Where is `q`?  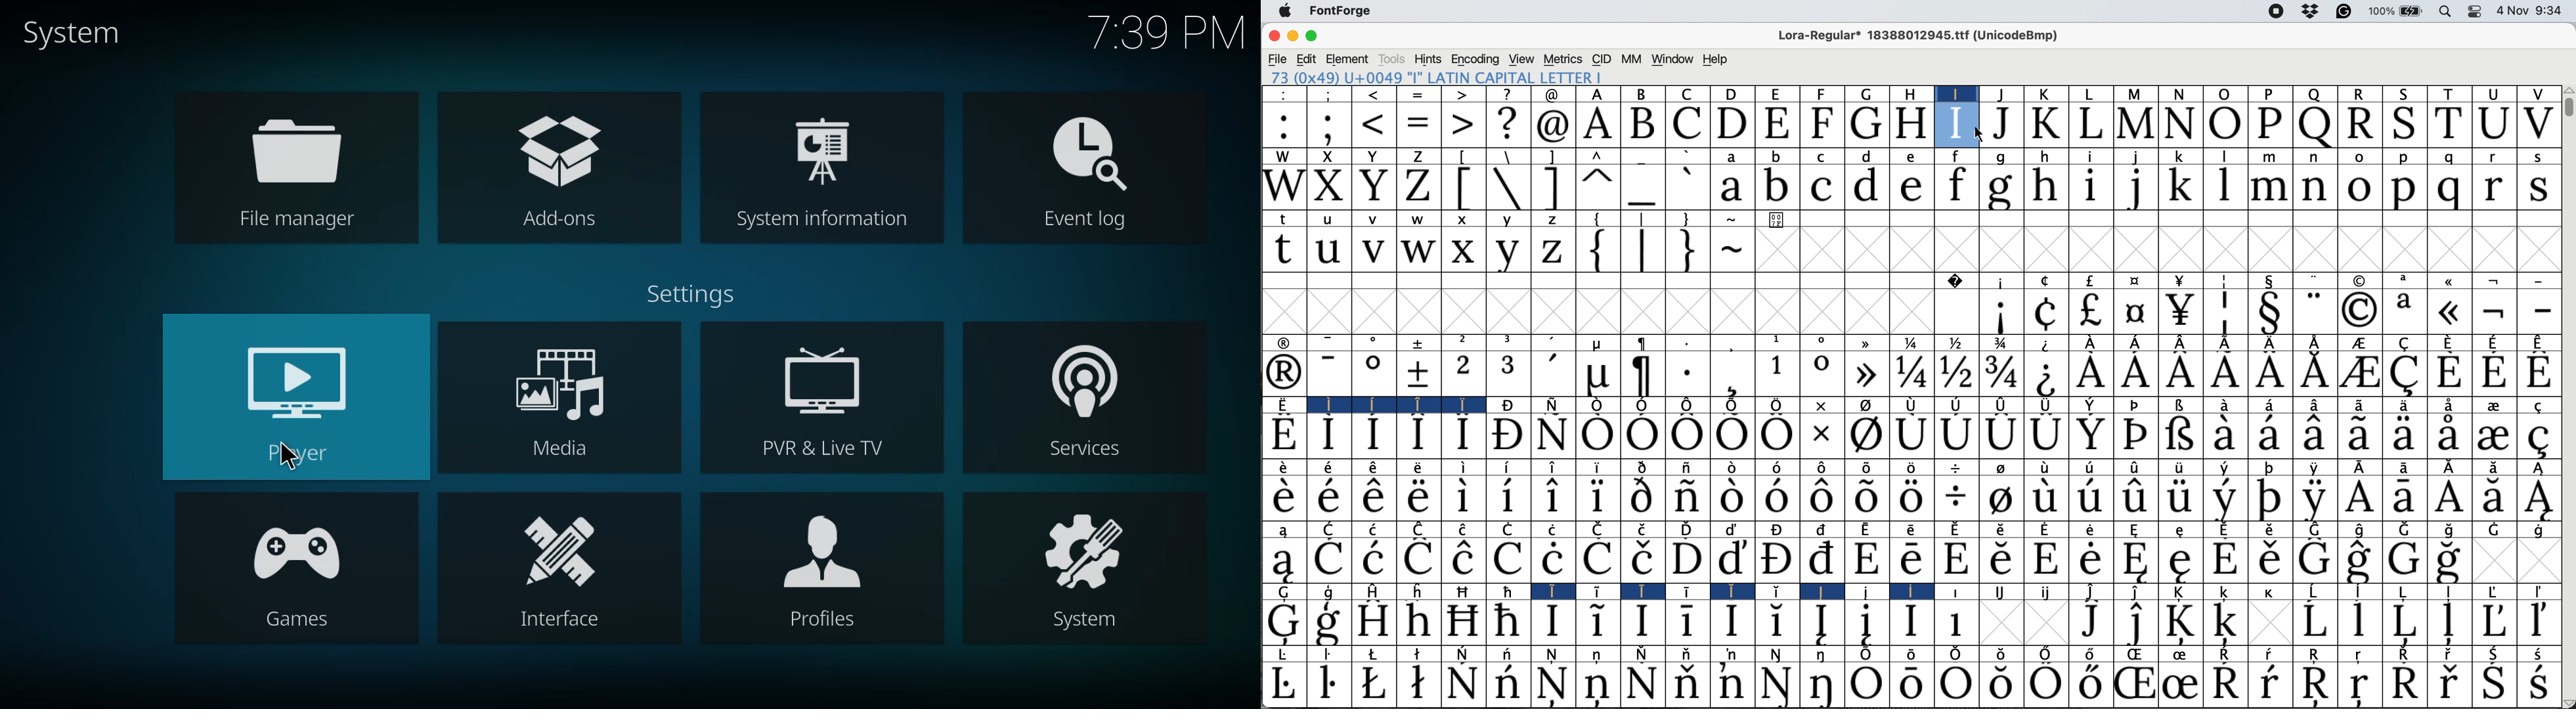 q is located at coordinates (2448, 156).